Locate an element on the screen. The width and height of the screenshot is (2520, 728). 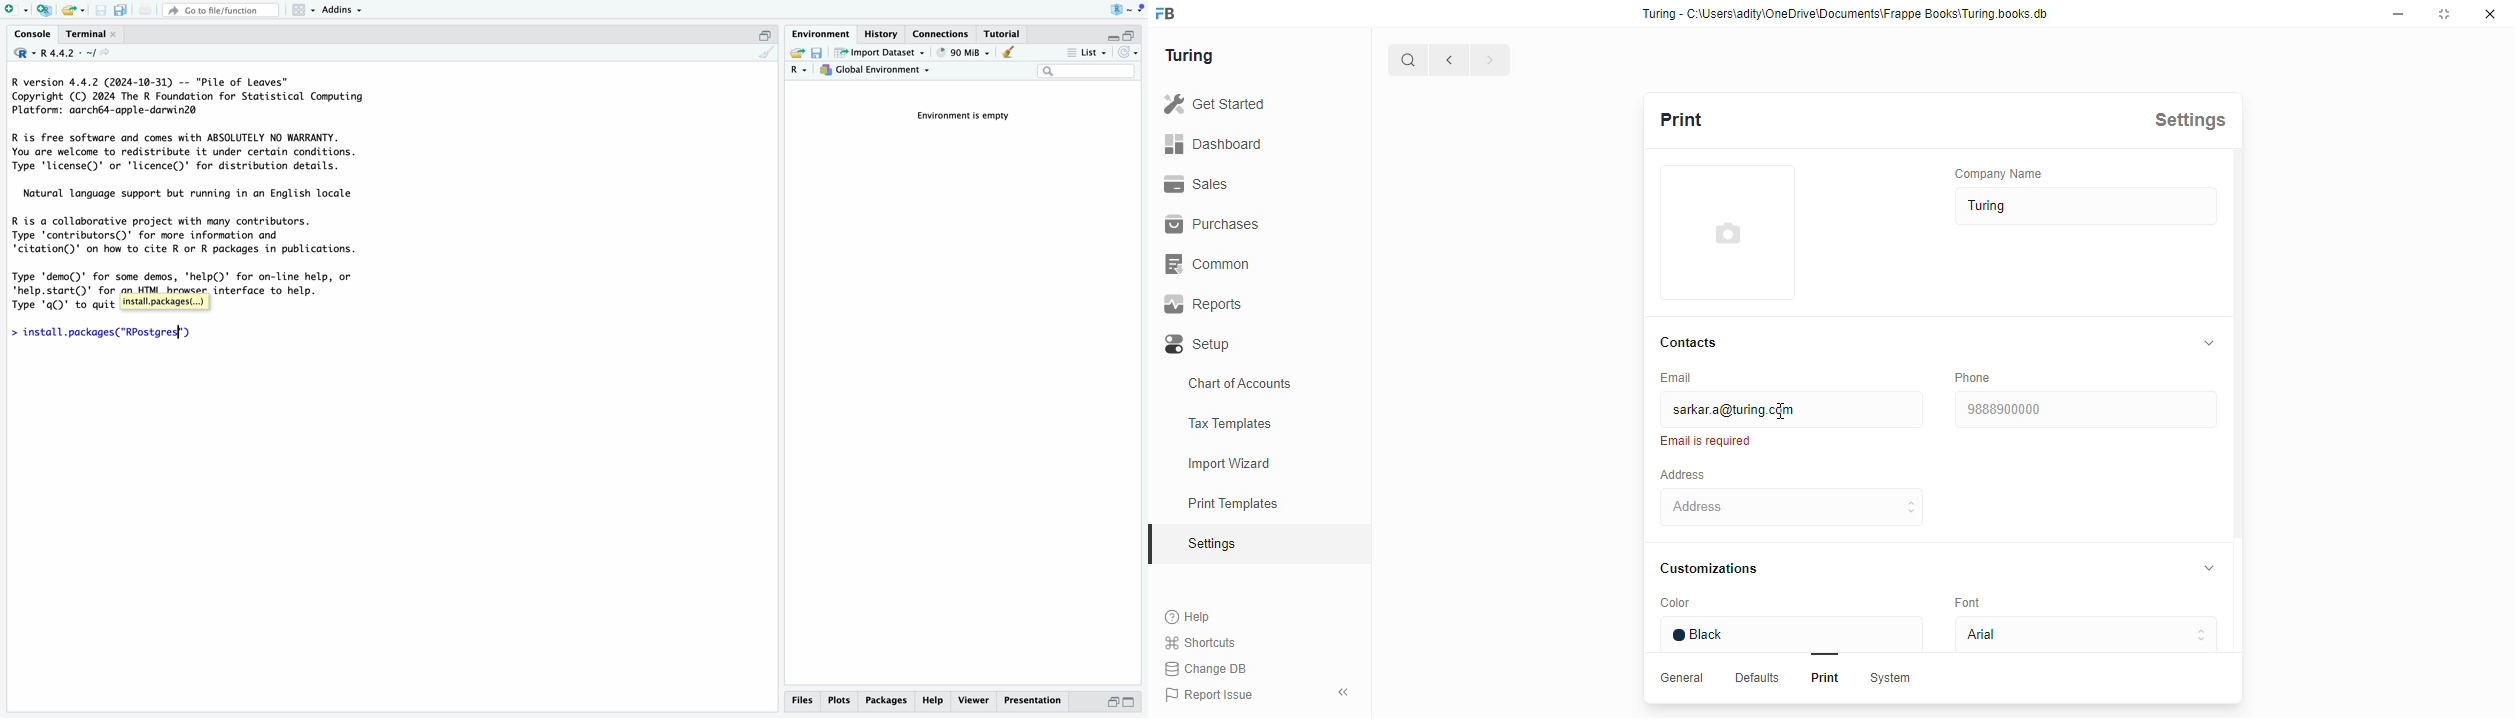
install.packages(...) is located at coordinates (165, 301).